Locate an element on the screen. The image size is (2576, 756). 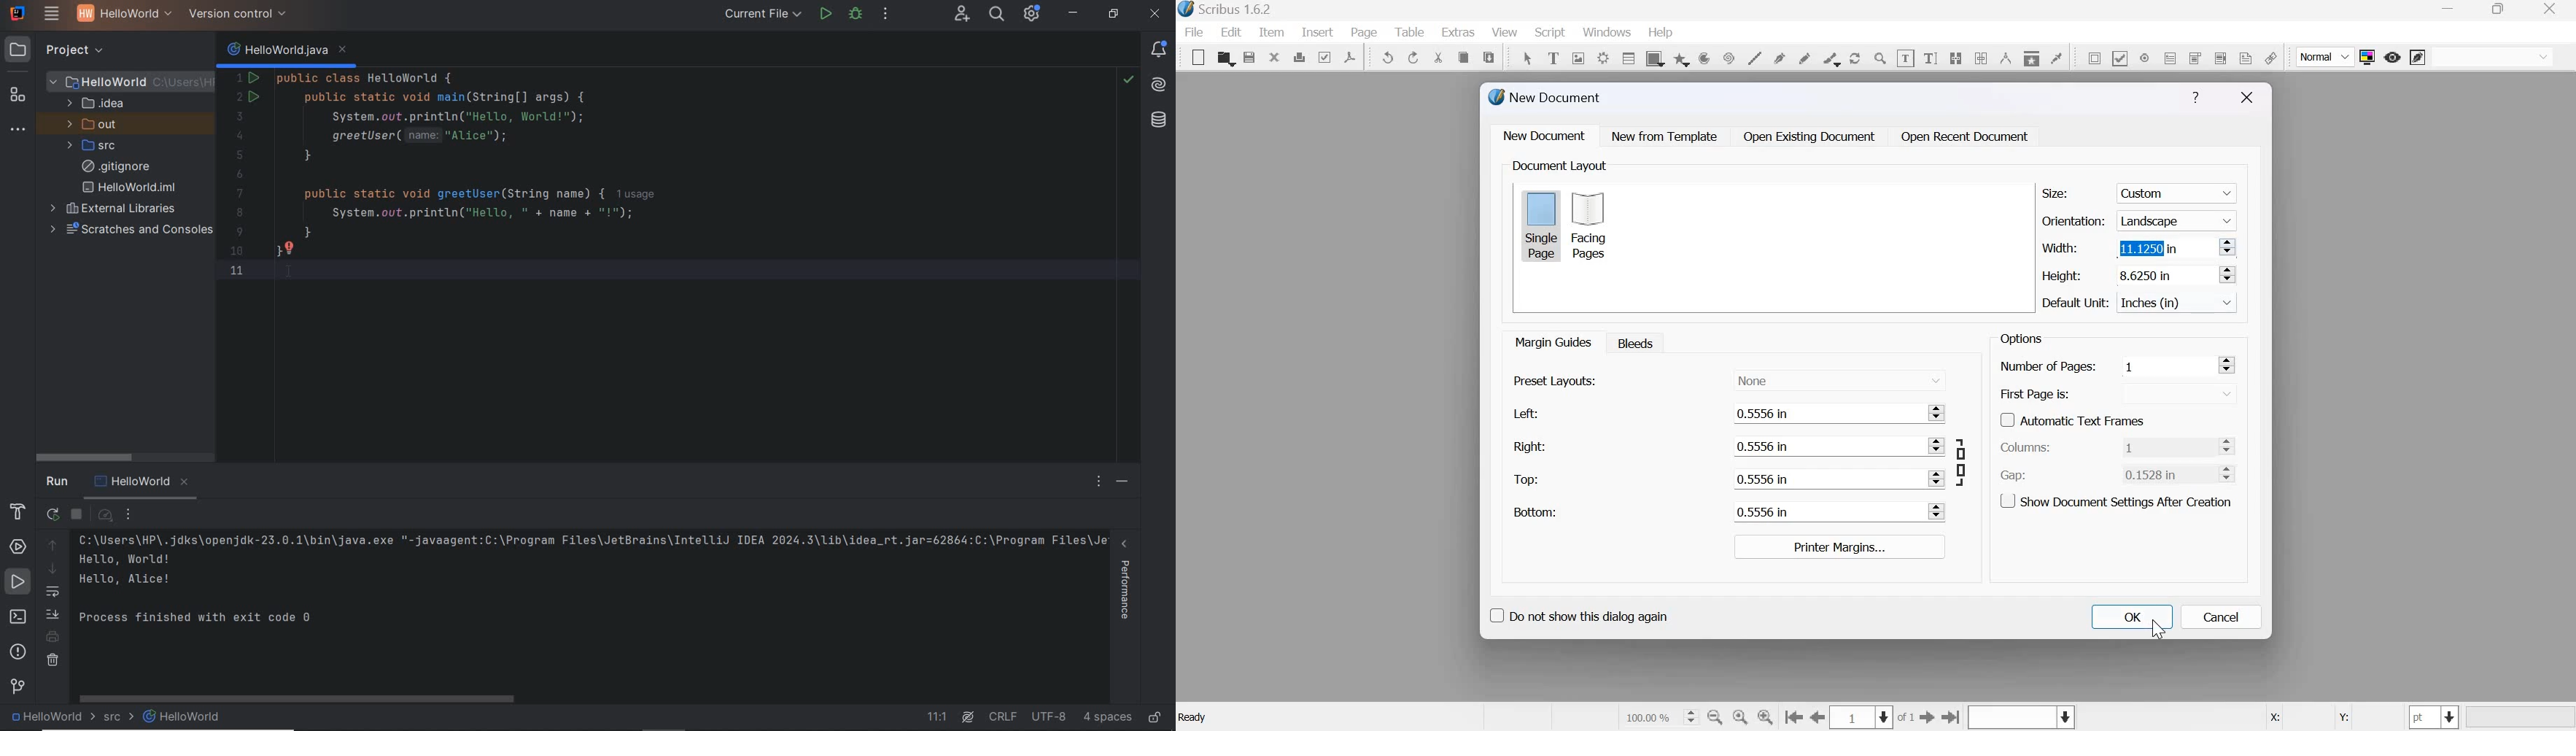
OK is located at coordinates (2131, 616).